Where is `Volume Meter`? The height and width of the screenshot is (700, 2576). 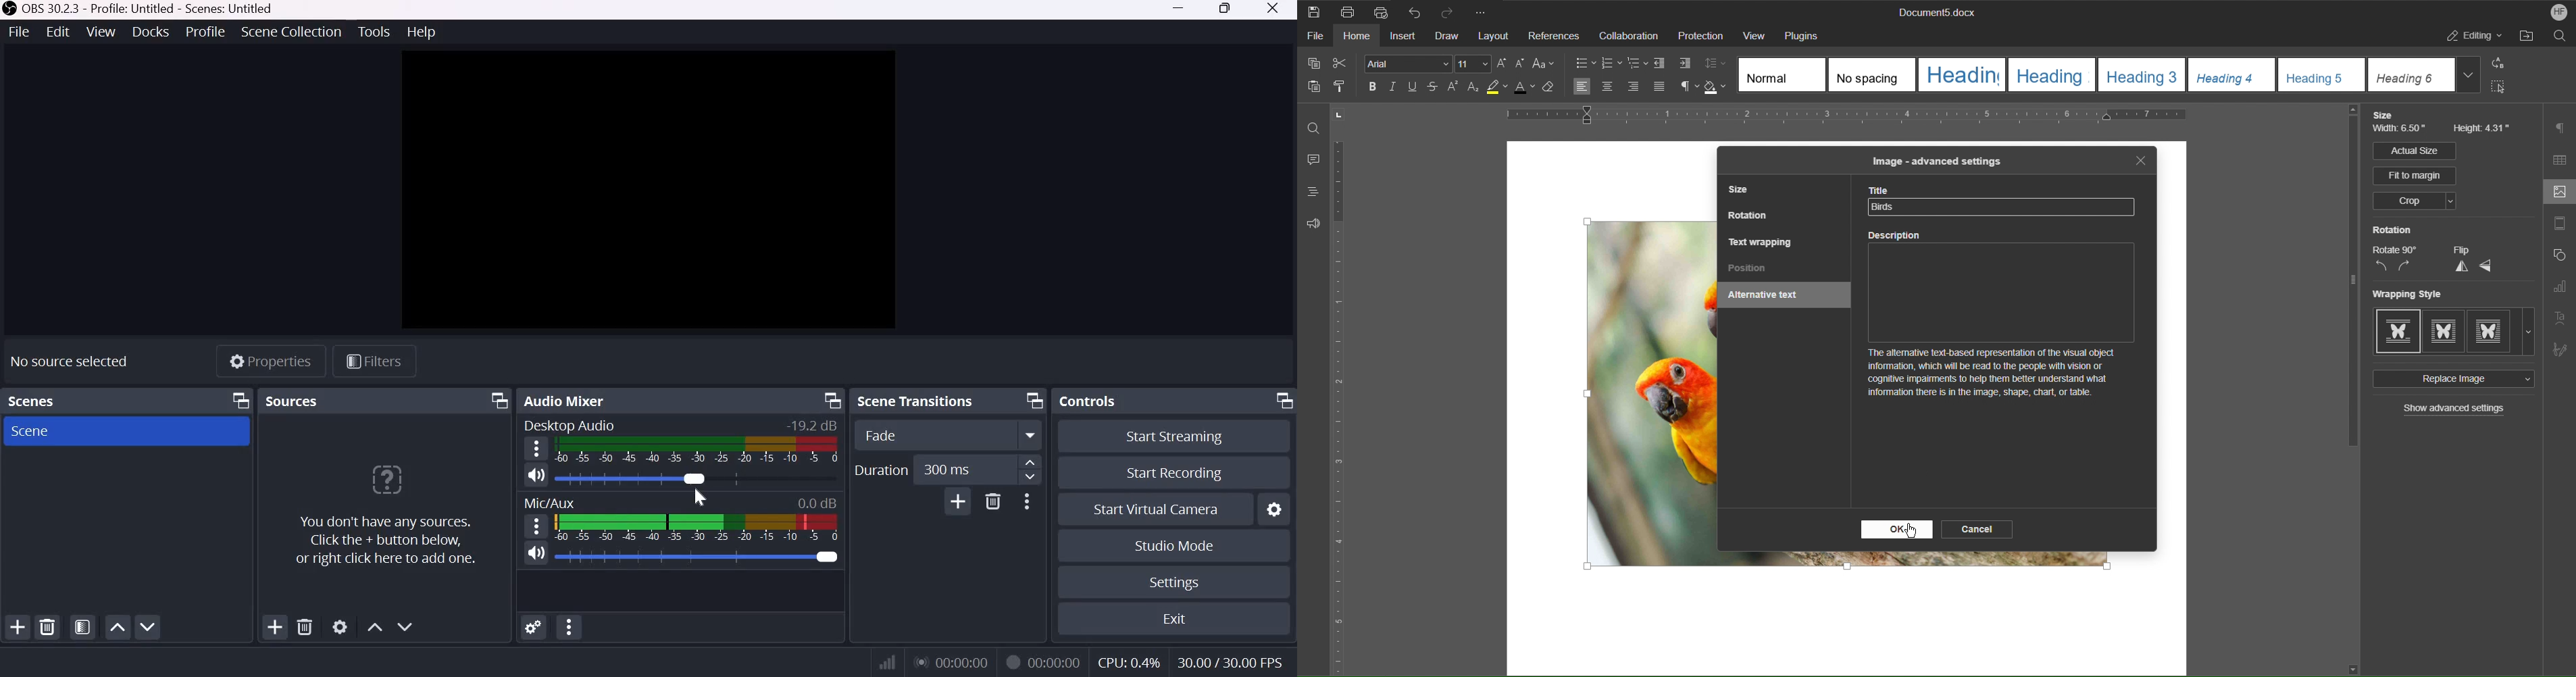
Volume Meter is located at coordinates (696, 449).